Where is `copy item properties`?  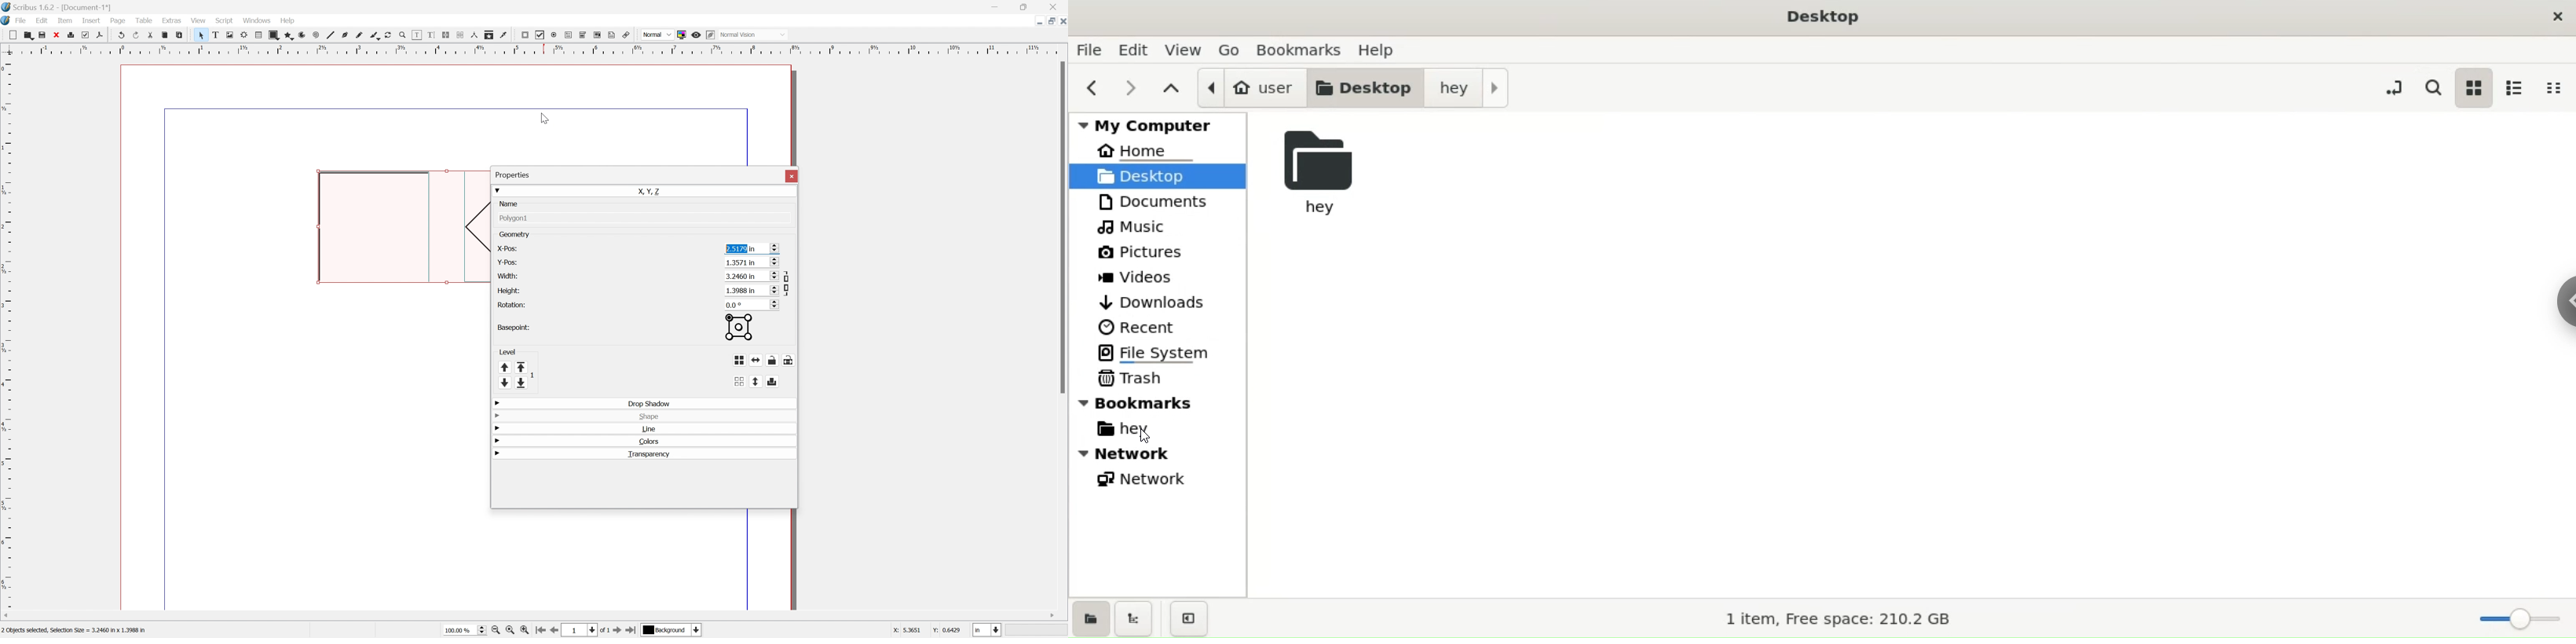 copy item properties is located at coordinates (488, 34).